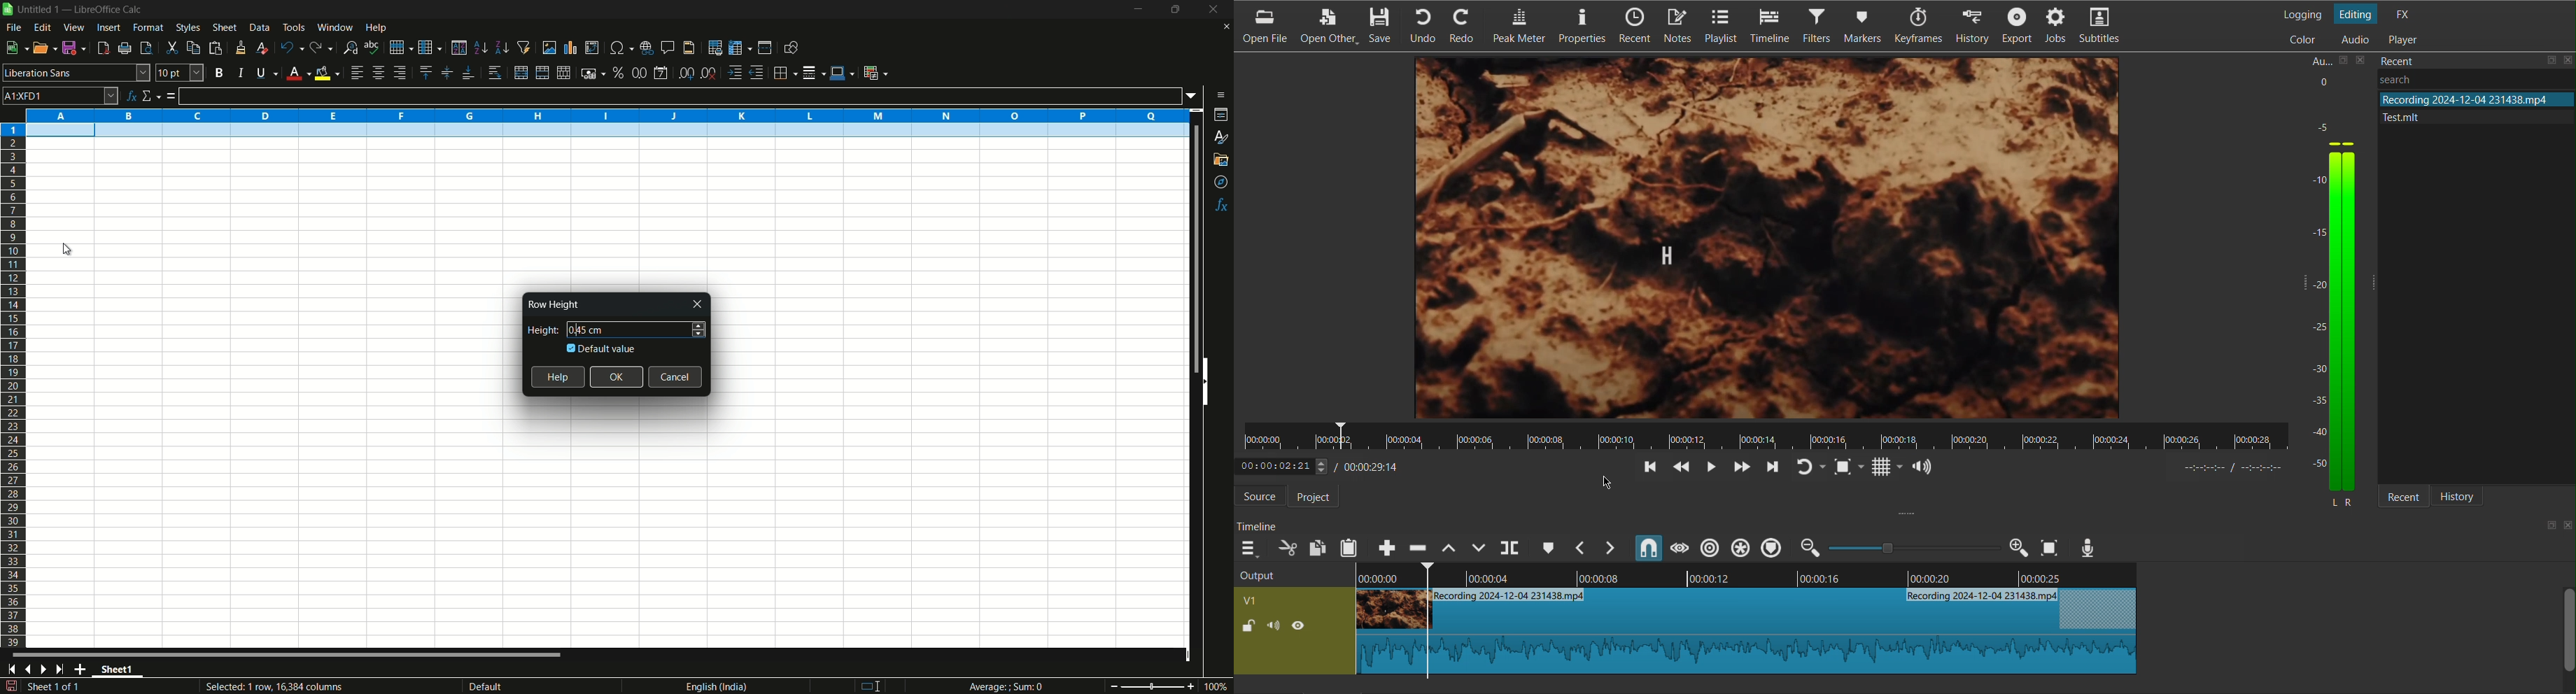 The height and width of the screenshot is (700, 2576). Describe the element at coordinates (13, 385) in the screenshot. I see `rows` at that location.